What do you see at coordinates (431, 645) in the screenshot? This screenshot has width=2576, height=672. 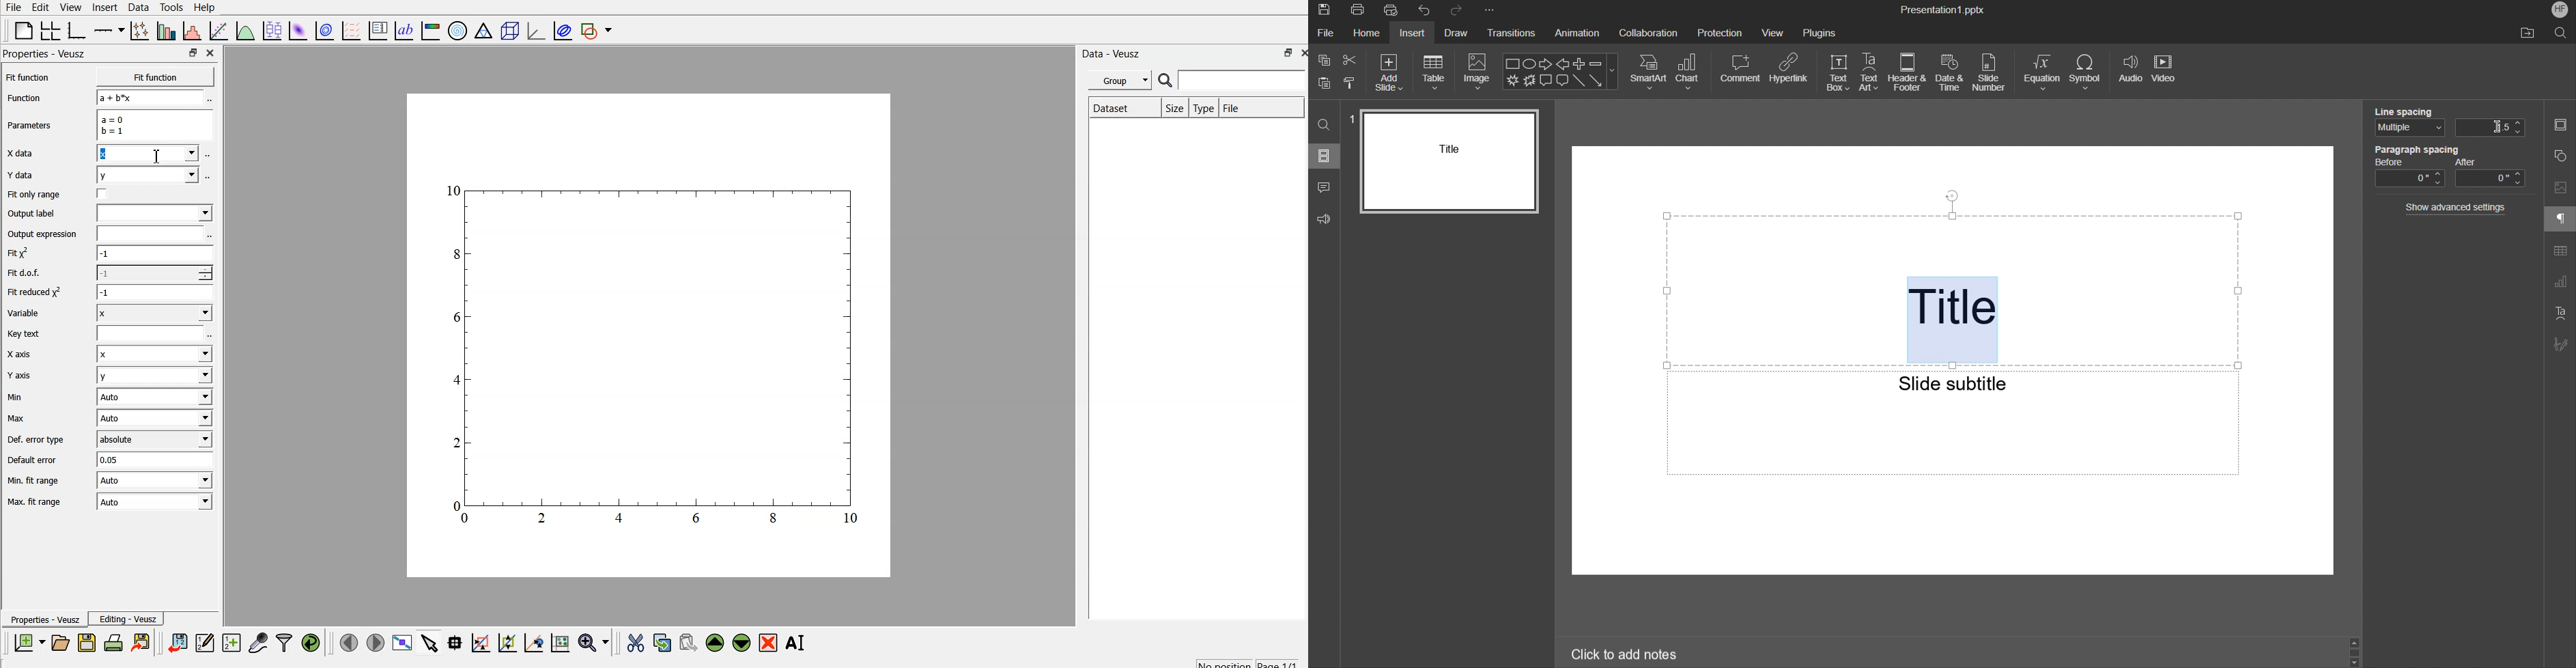 I see `select items from graph` at bounding box center [431, 645].